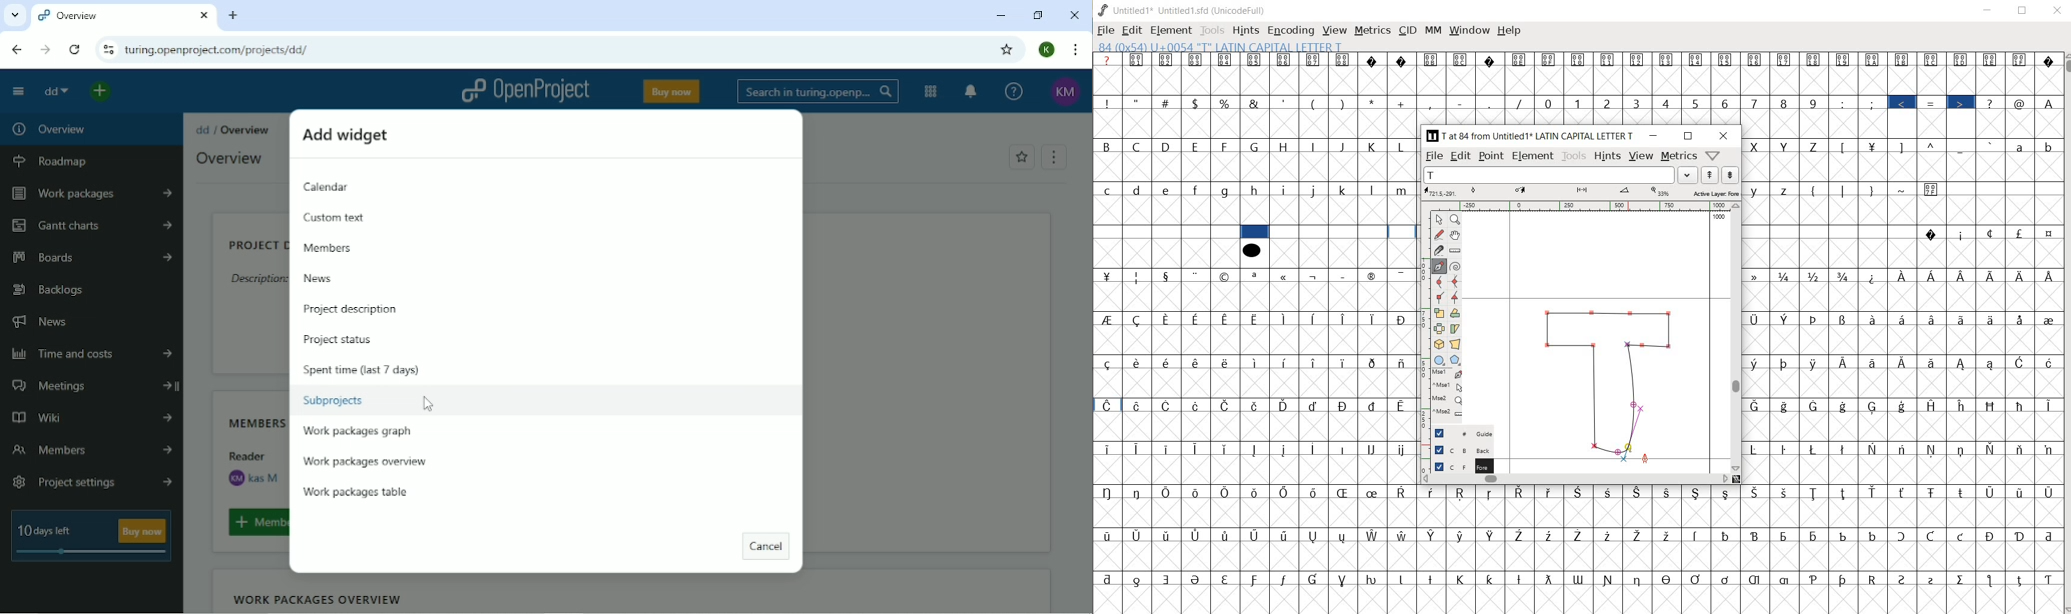 Image resolution: width=2072 pixels, height=616 pixels. I want to click on h, so click(1257, 191).